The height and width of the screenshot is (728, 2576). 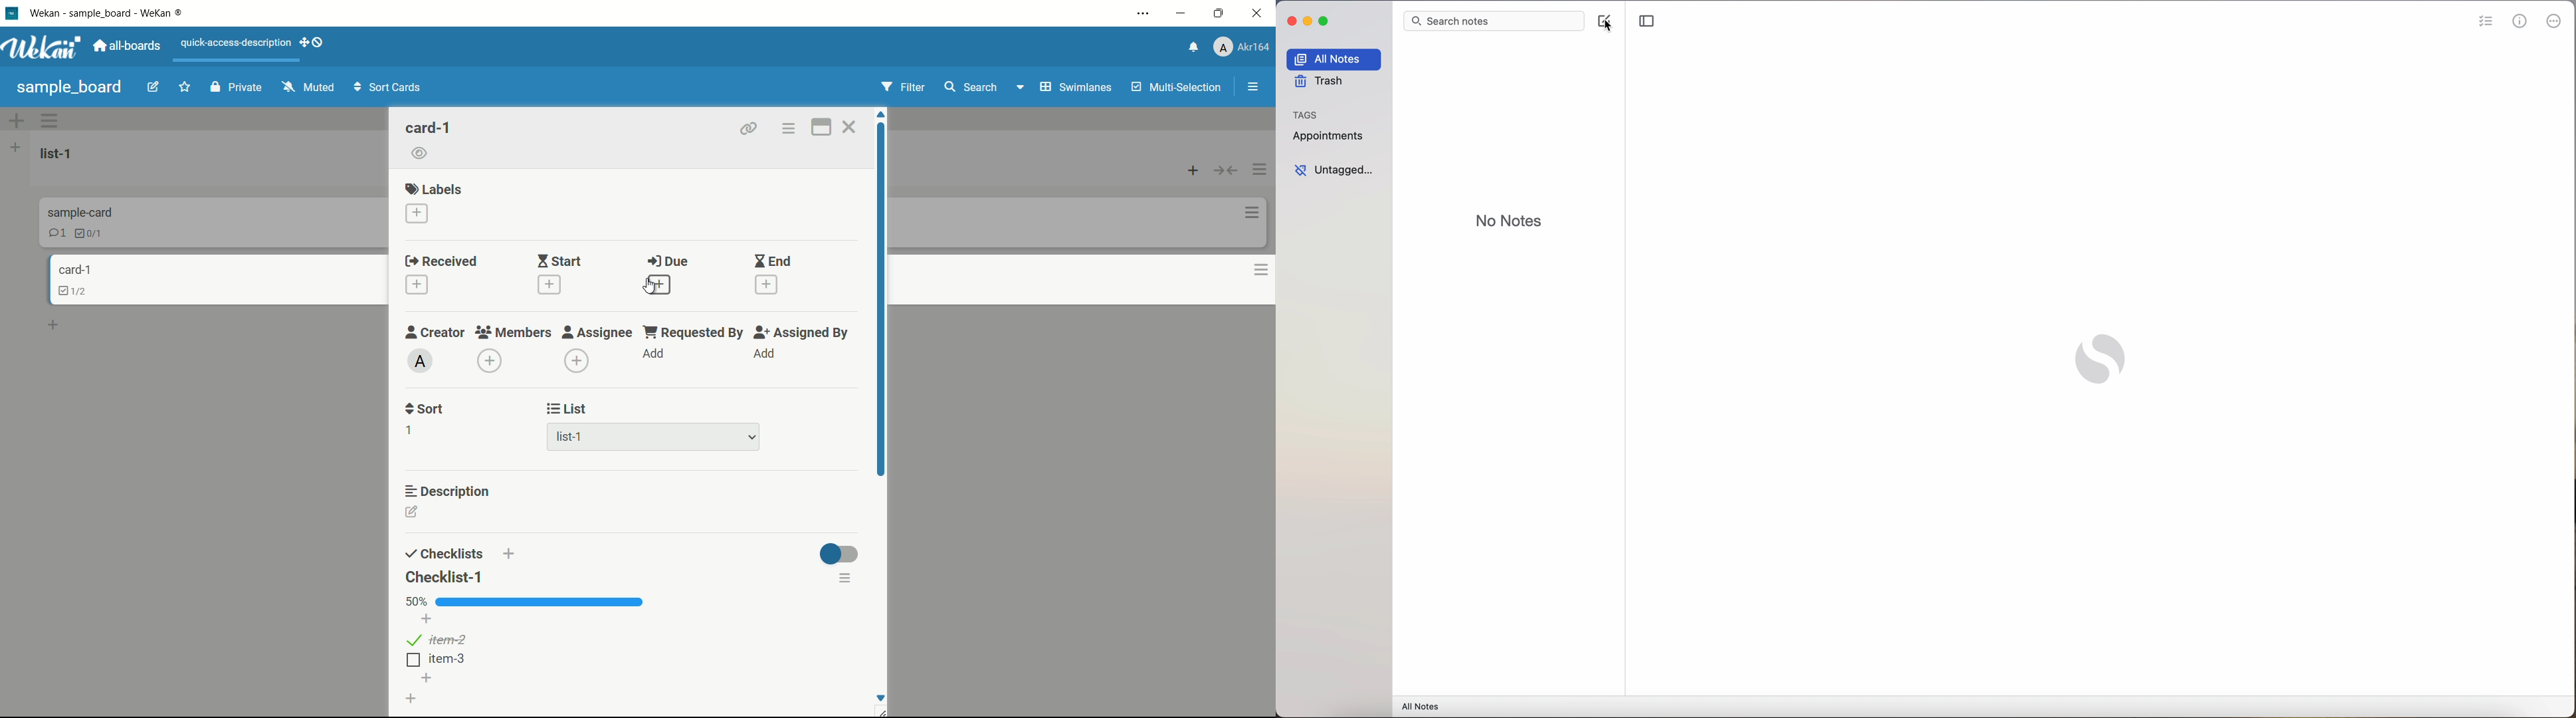 What do you see at coordinates (844, 556) in the screenshot?
I see `toggle button` at bounding box center [844, 556].